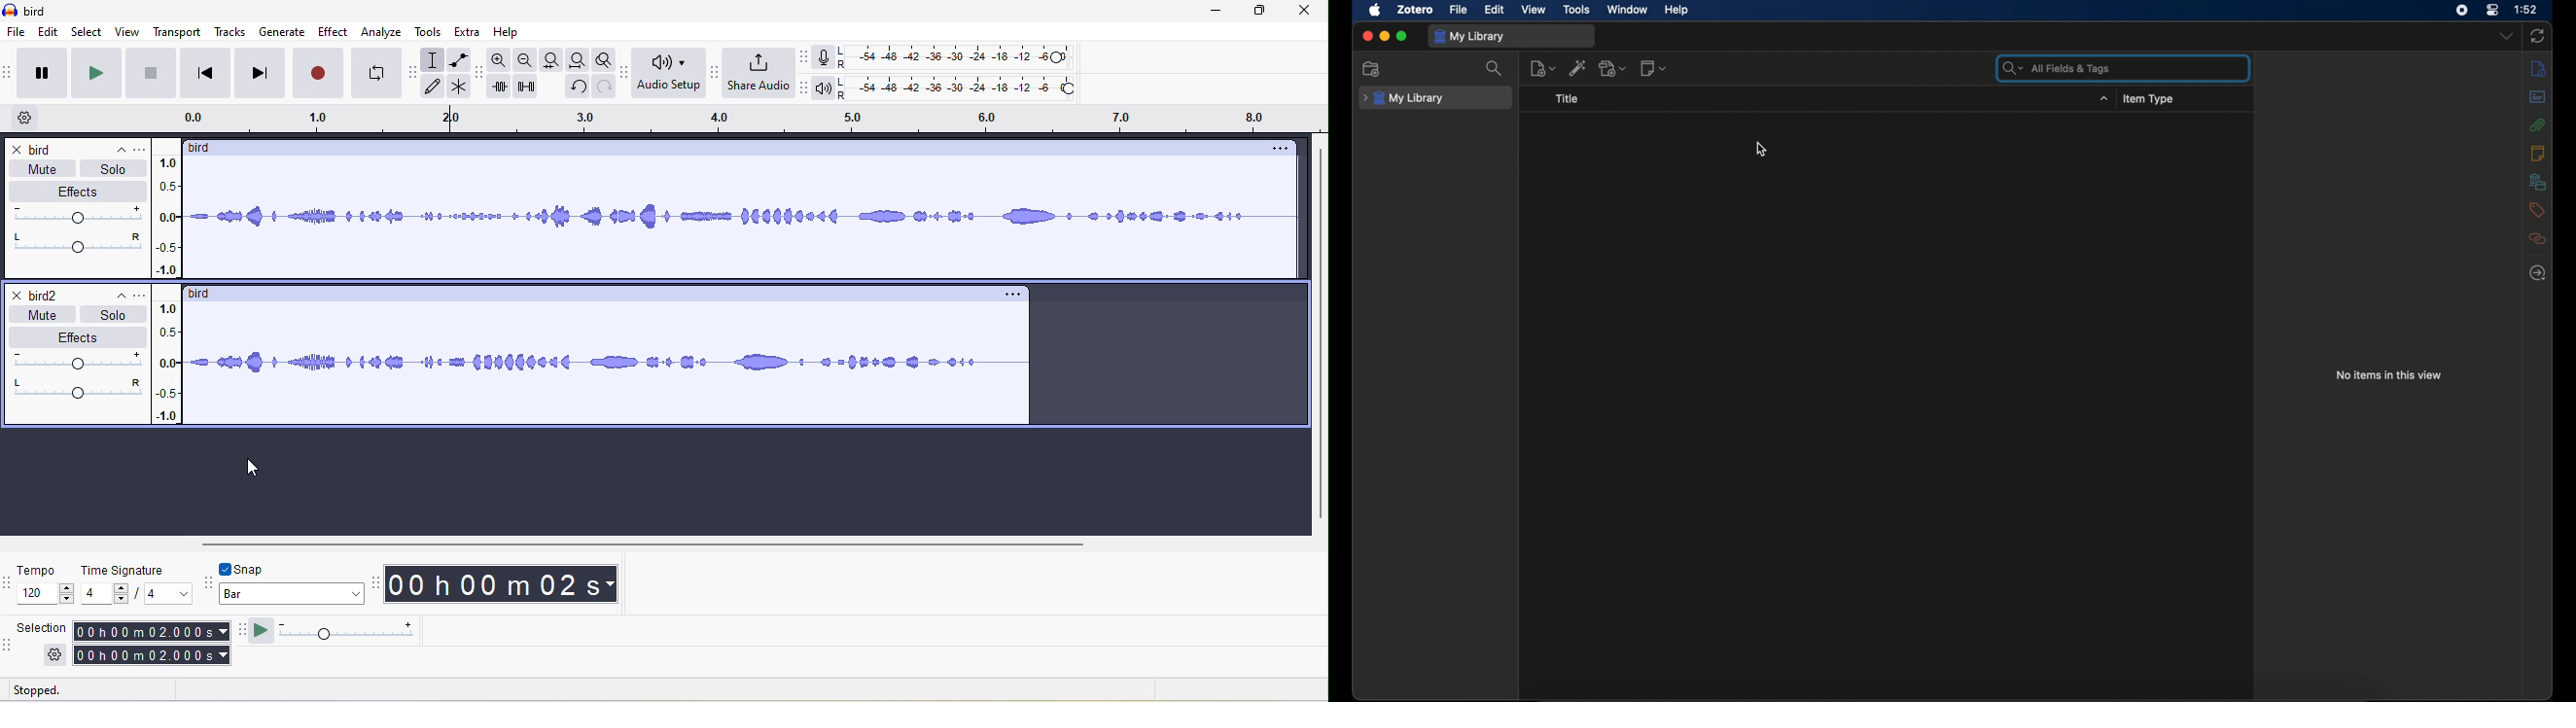  Describe the element at coordinates (204, 151) in the screenshot. I see `birdd` at that location.